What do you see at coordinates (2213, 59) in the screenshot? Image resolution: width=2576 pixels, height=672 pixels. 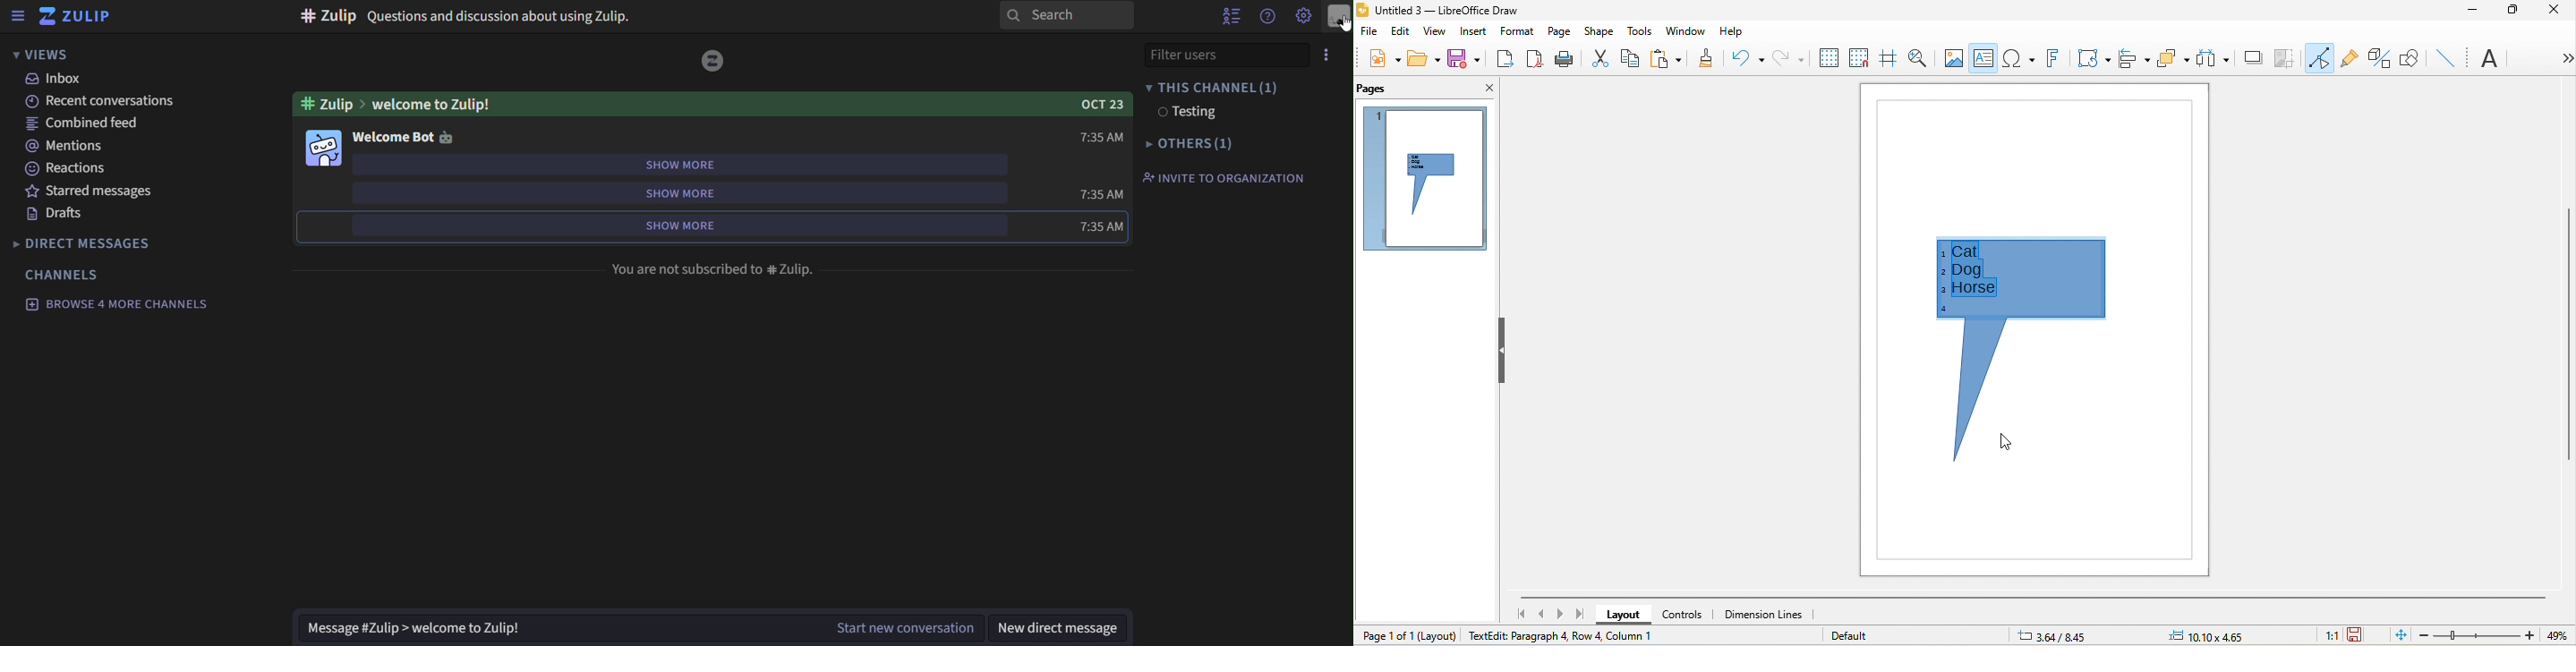 I see `select at least three object` at bounding box center [2213, 59].